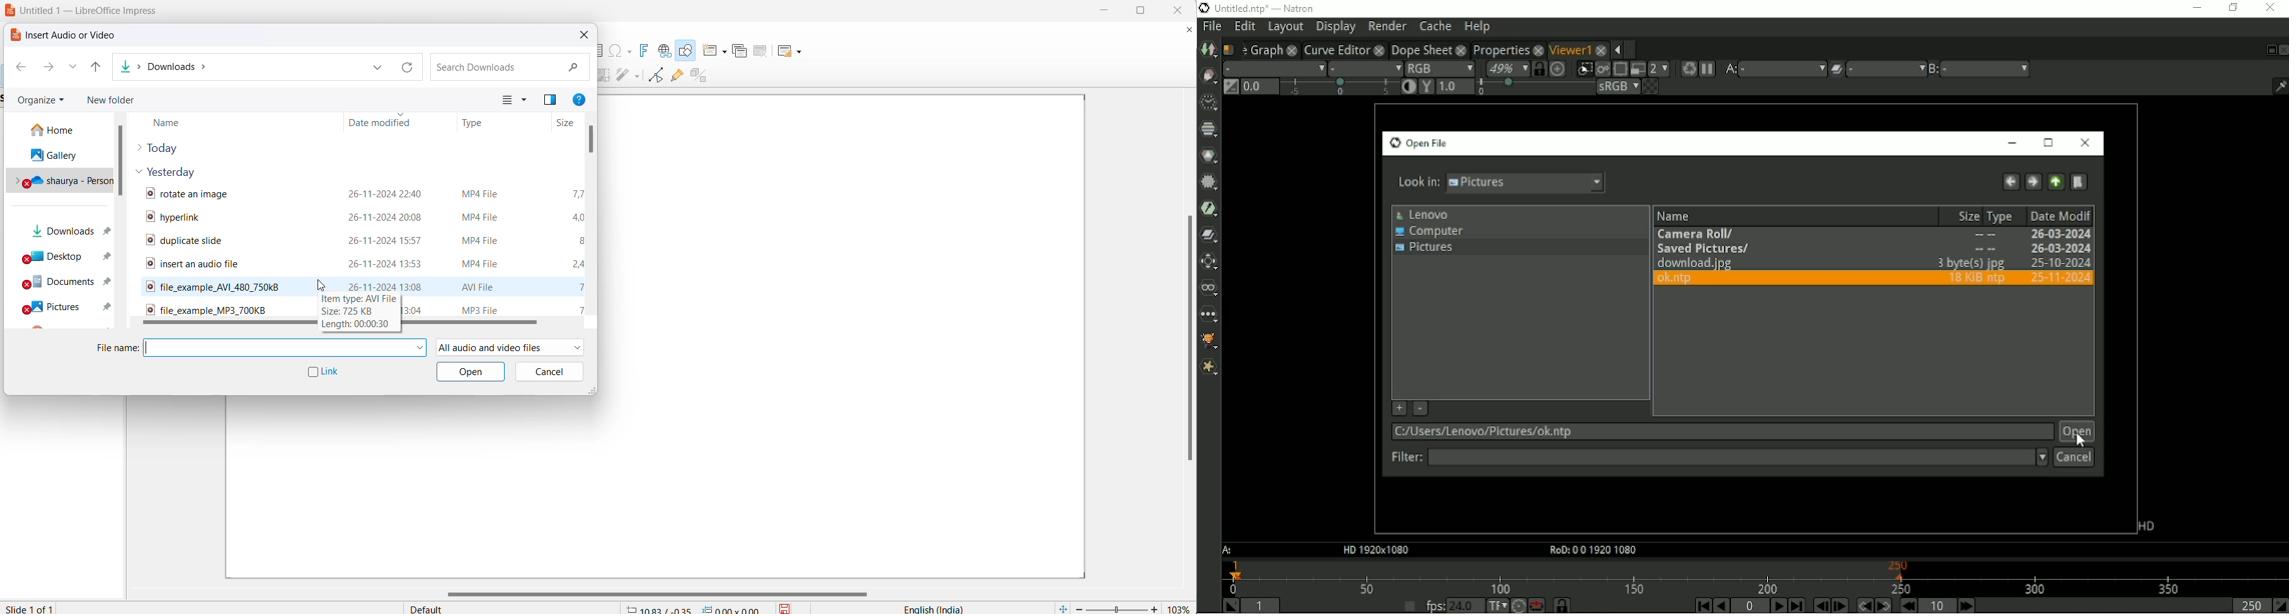  What do you see at coordinates (1518, 605) in the screenshot?
I see `Turbo mode` at bounding box center [1518, 605].